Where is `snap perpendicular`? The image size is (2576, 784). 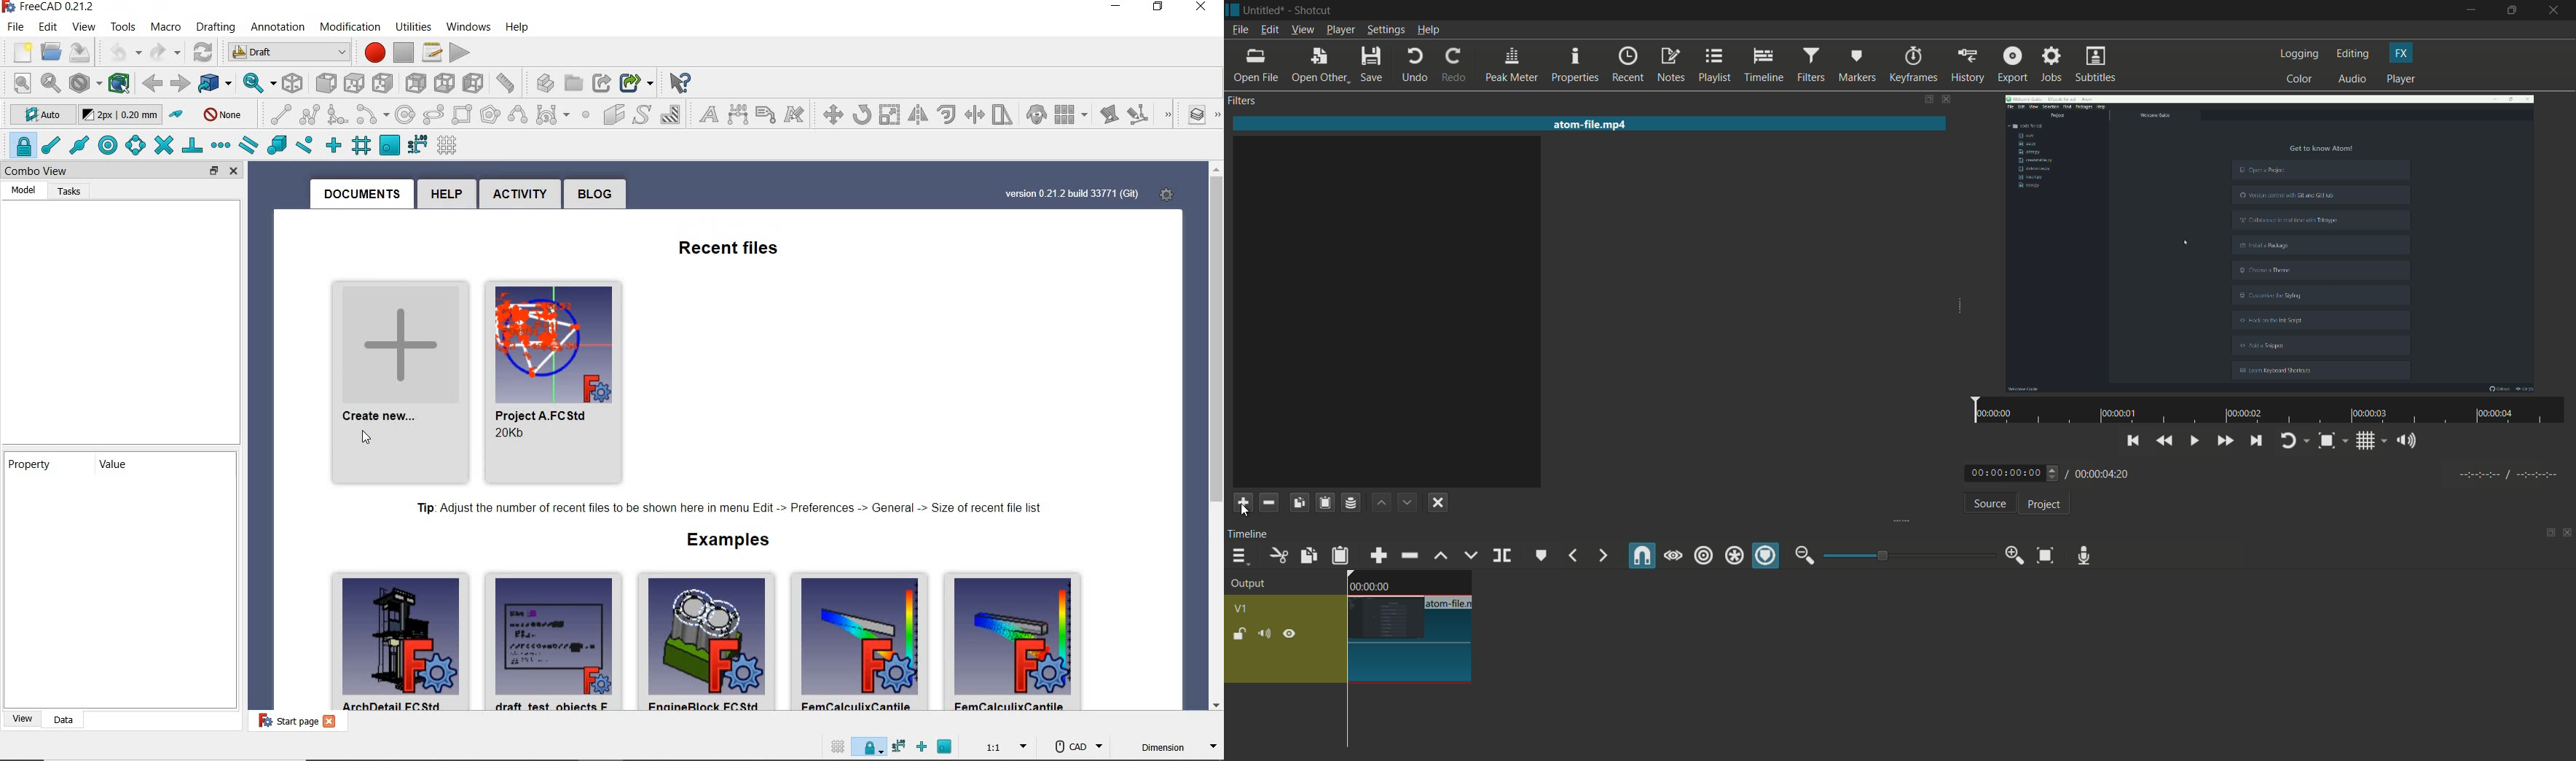 snap perpendicular is located at coordinates (192, 146).